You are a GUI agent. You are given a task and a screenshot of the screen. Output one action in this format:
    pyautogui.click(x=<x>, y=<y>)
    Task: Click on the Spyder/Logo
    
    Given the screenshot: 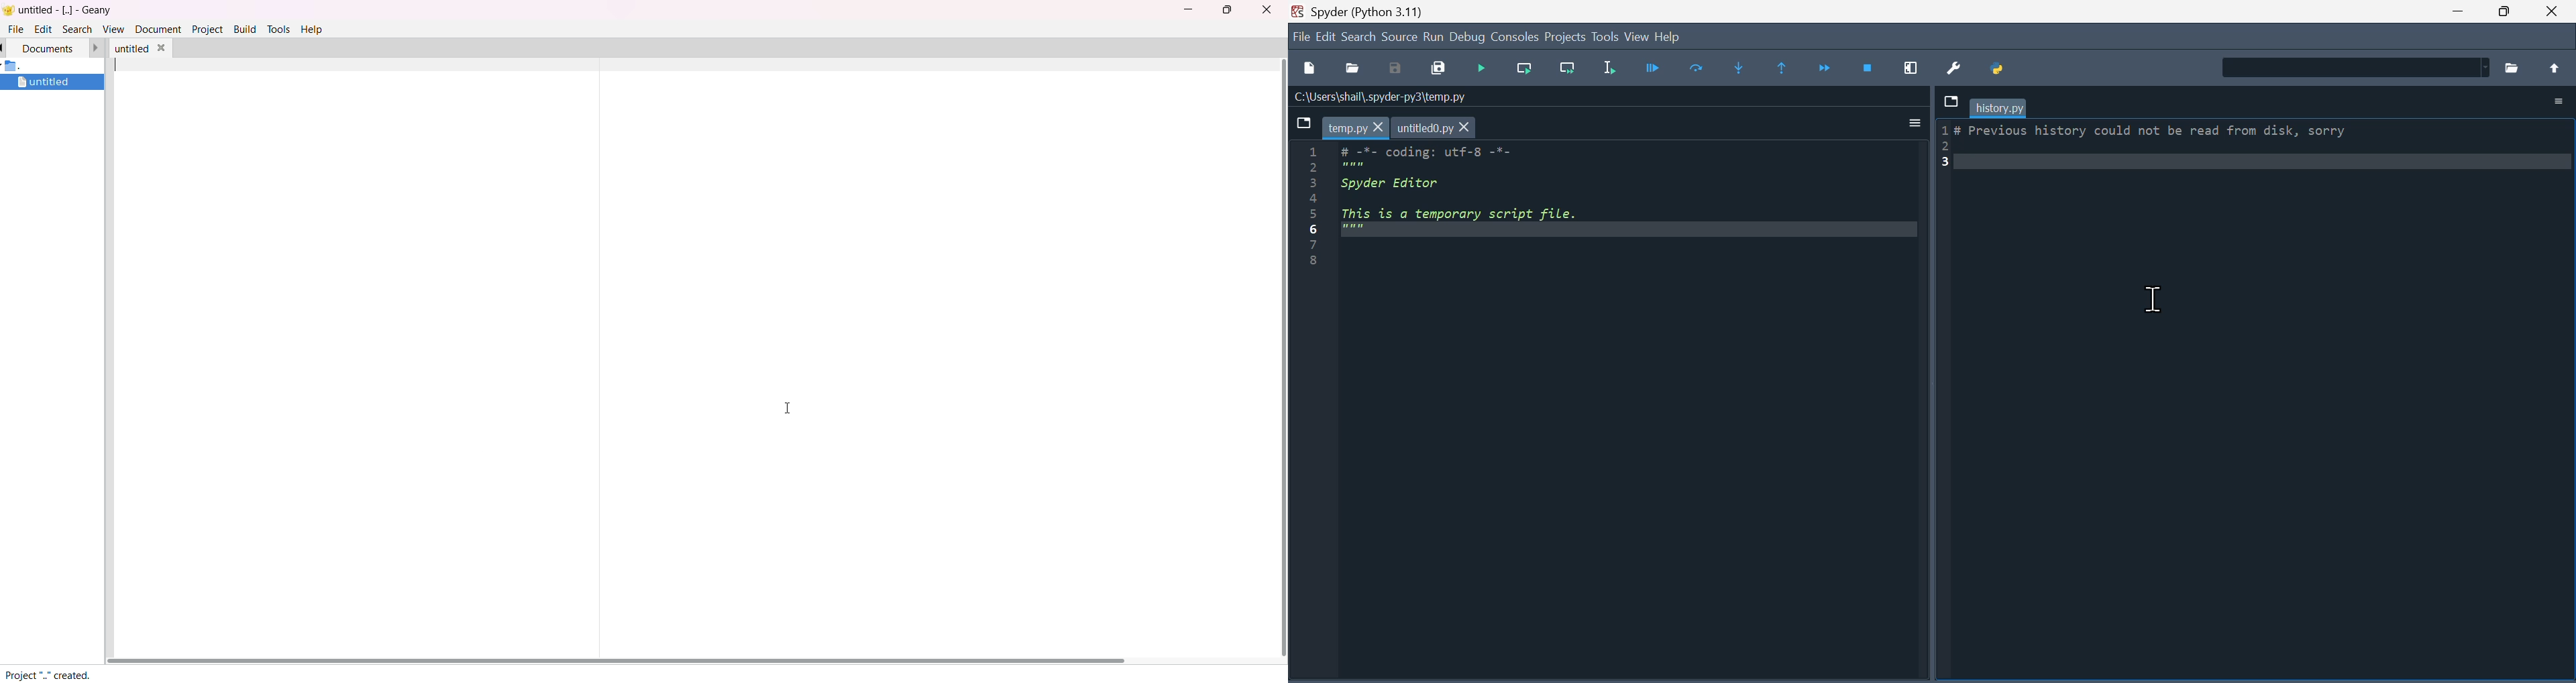 What is the action you would take?
    pyautogui.click(x=1297, y=11)
    